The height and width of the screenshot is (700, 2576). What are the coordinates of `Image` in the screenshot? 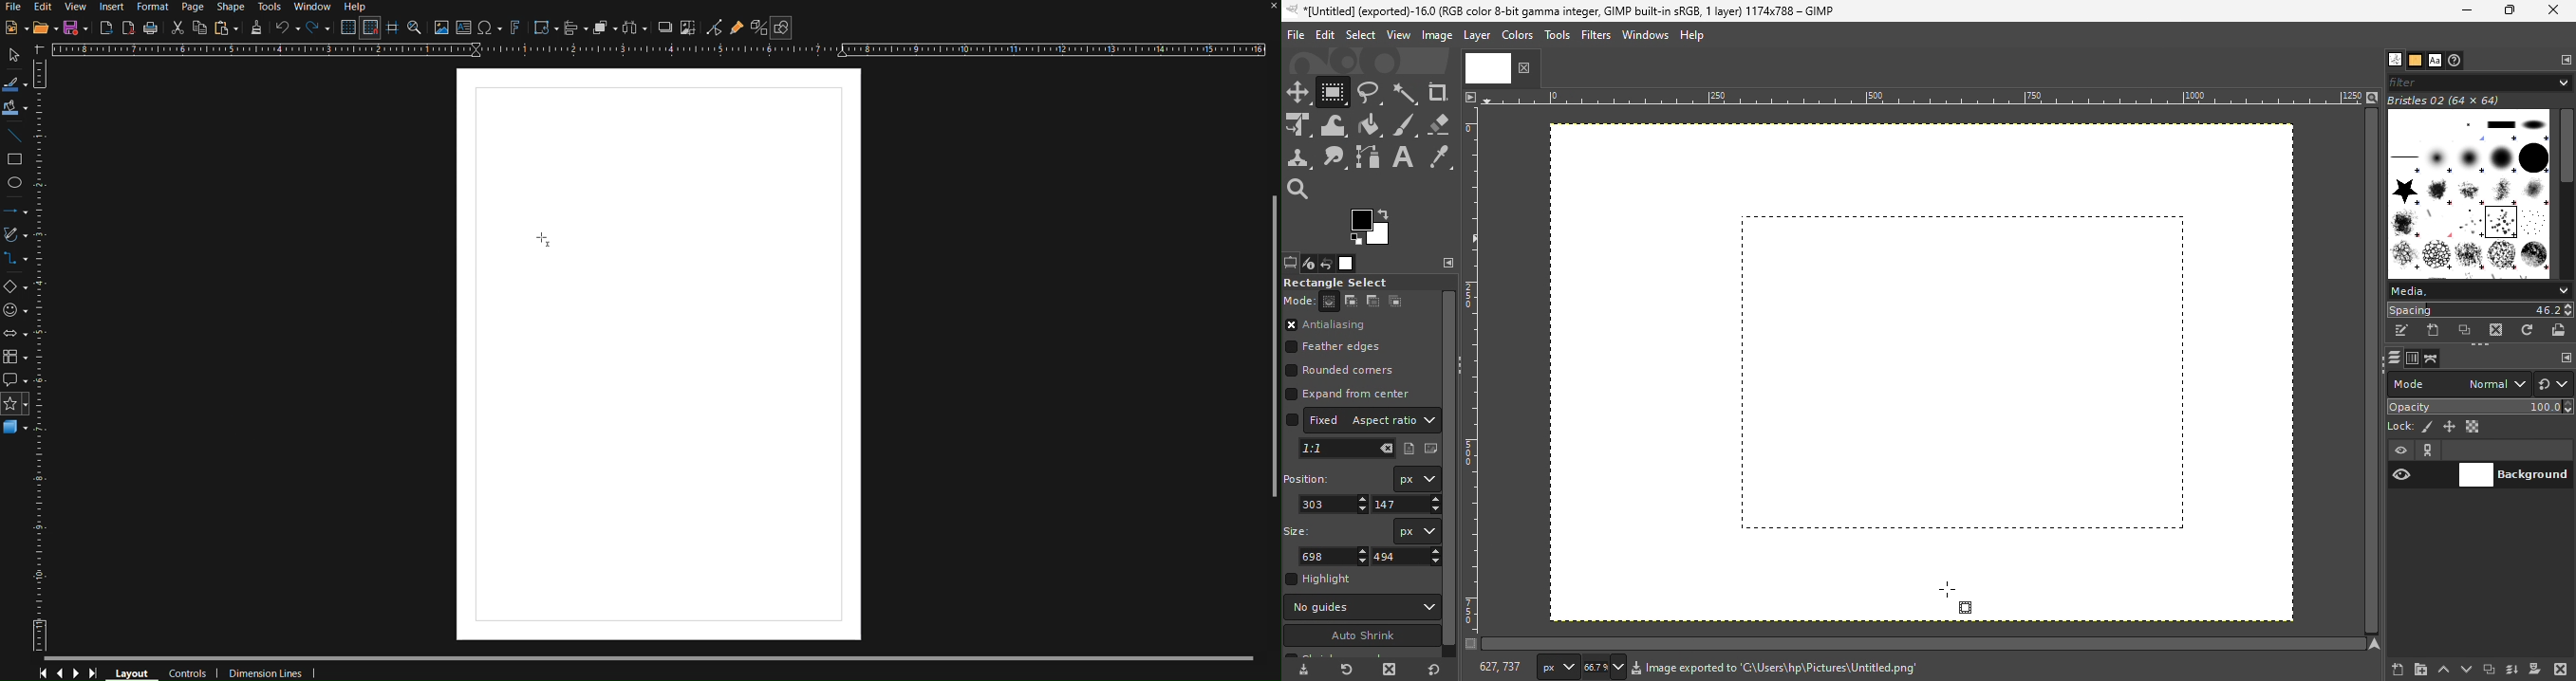 It's located at (1437, 37).